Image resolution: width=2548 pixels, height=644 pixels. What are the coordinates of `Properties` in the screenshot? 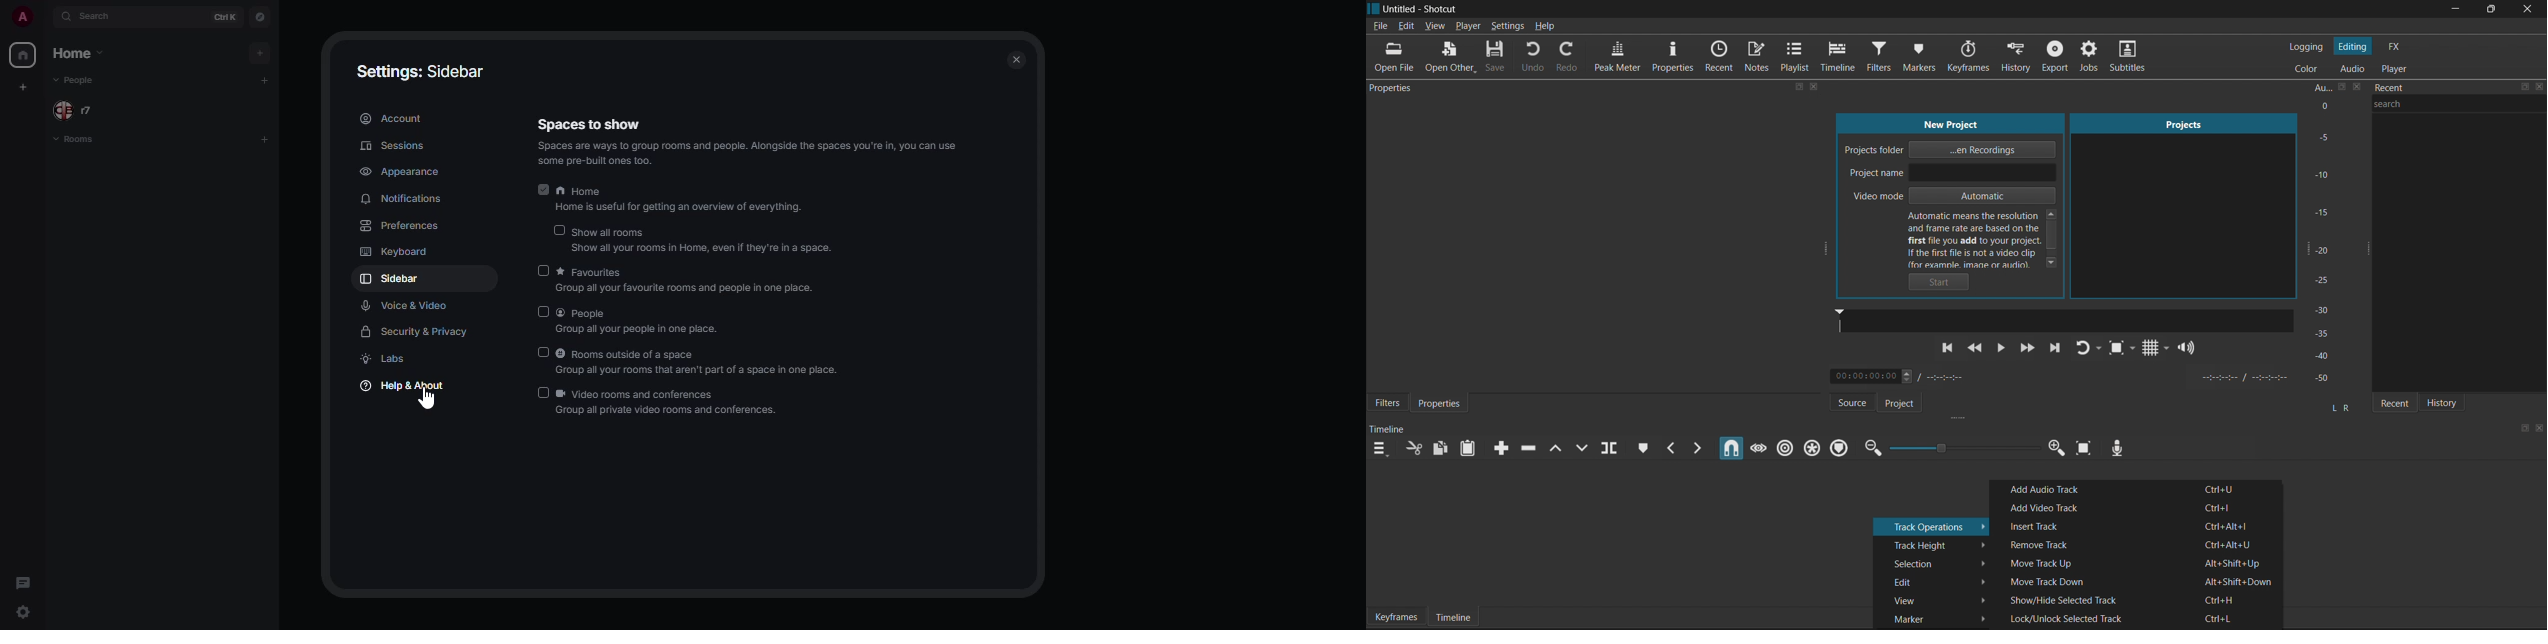 It's located at (1443, 403).